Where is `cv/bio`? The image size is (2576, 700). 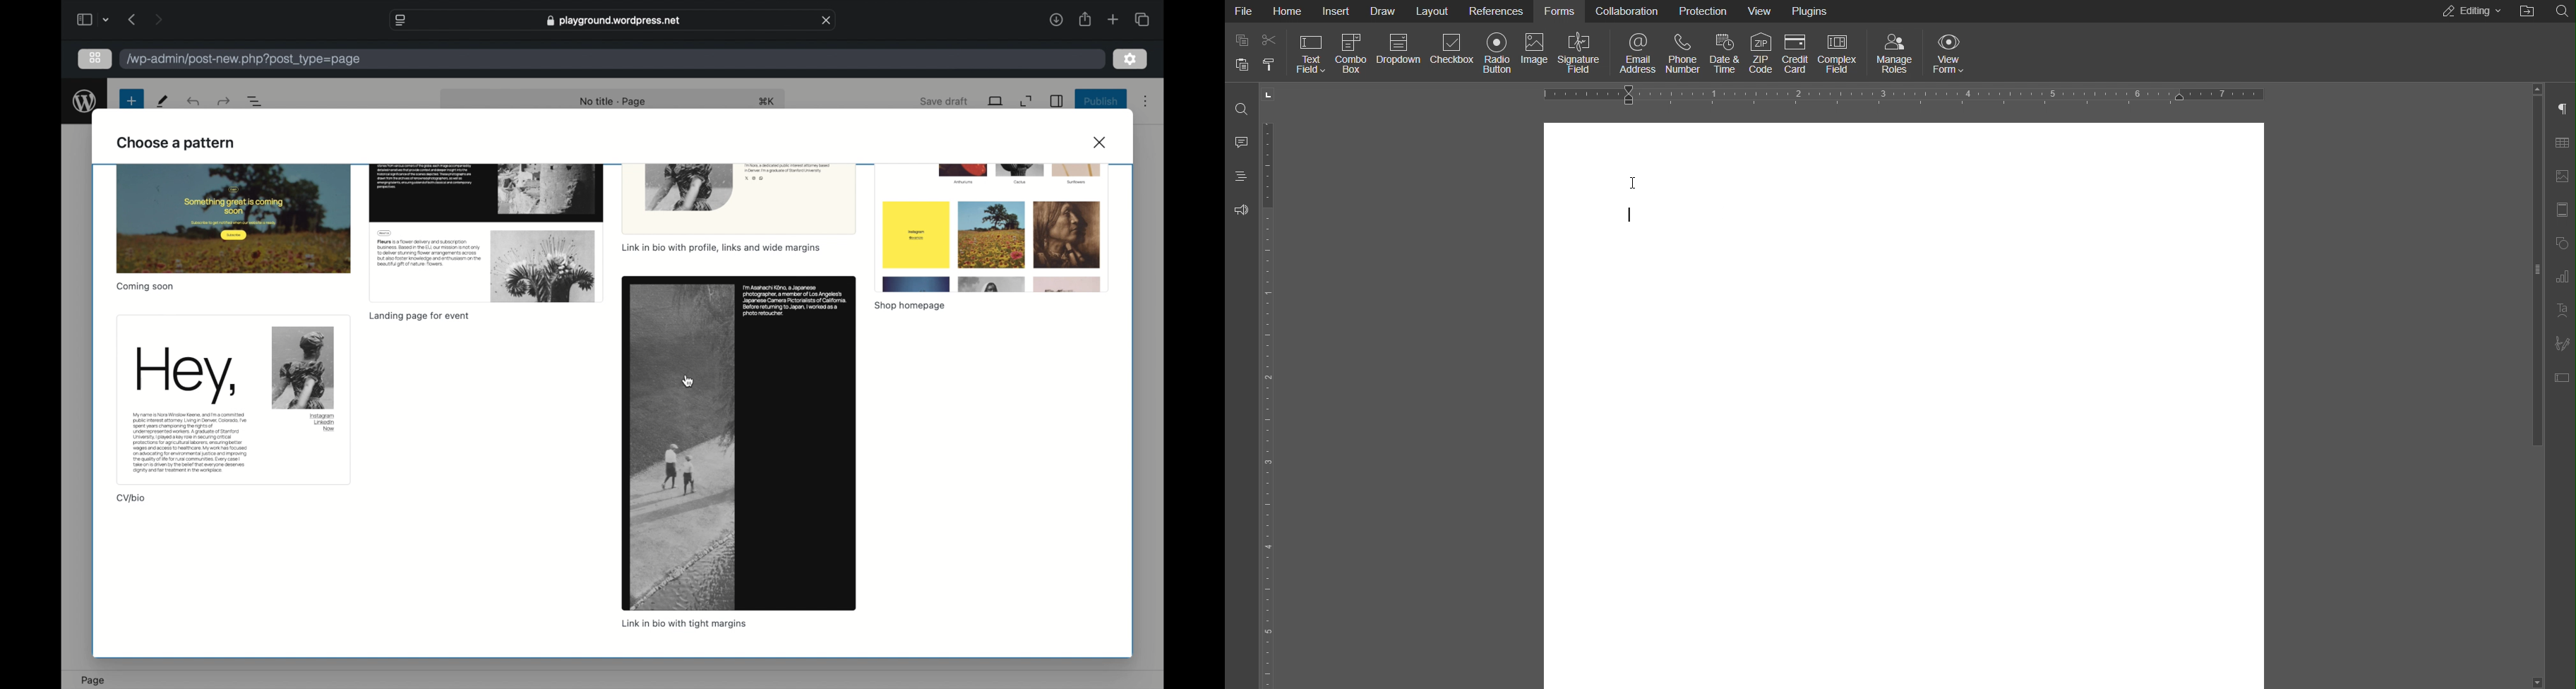
cv/bio is located at coordinates (131, 498).